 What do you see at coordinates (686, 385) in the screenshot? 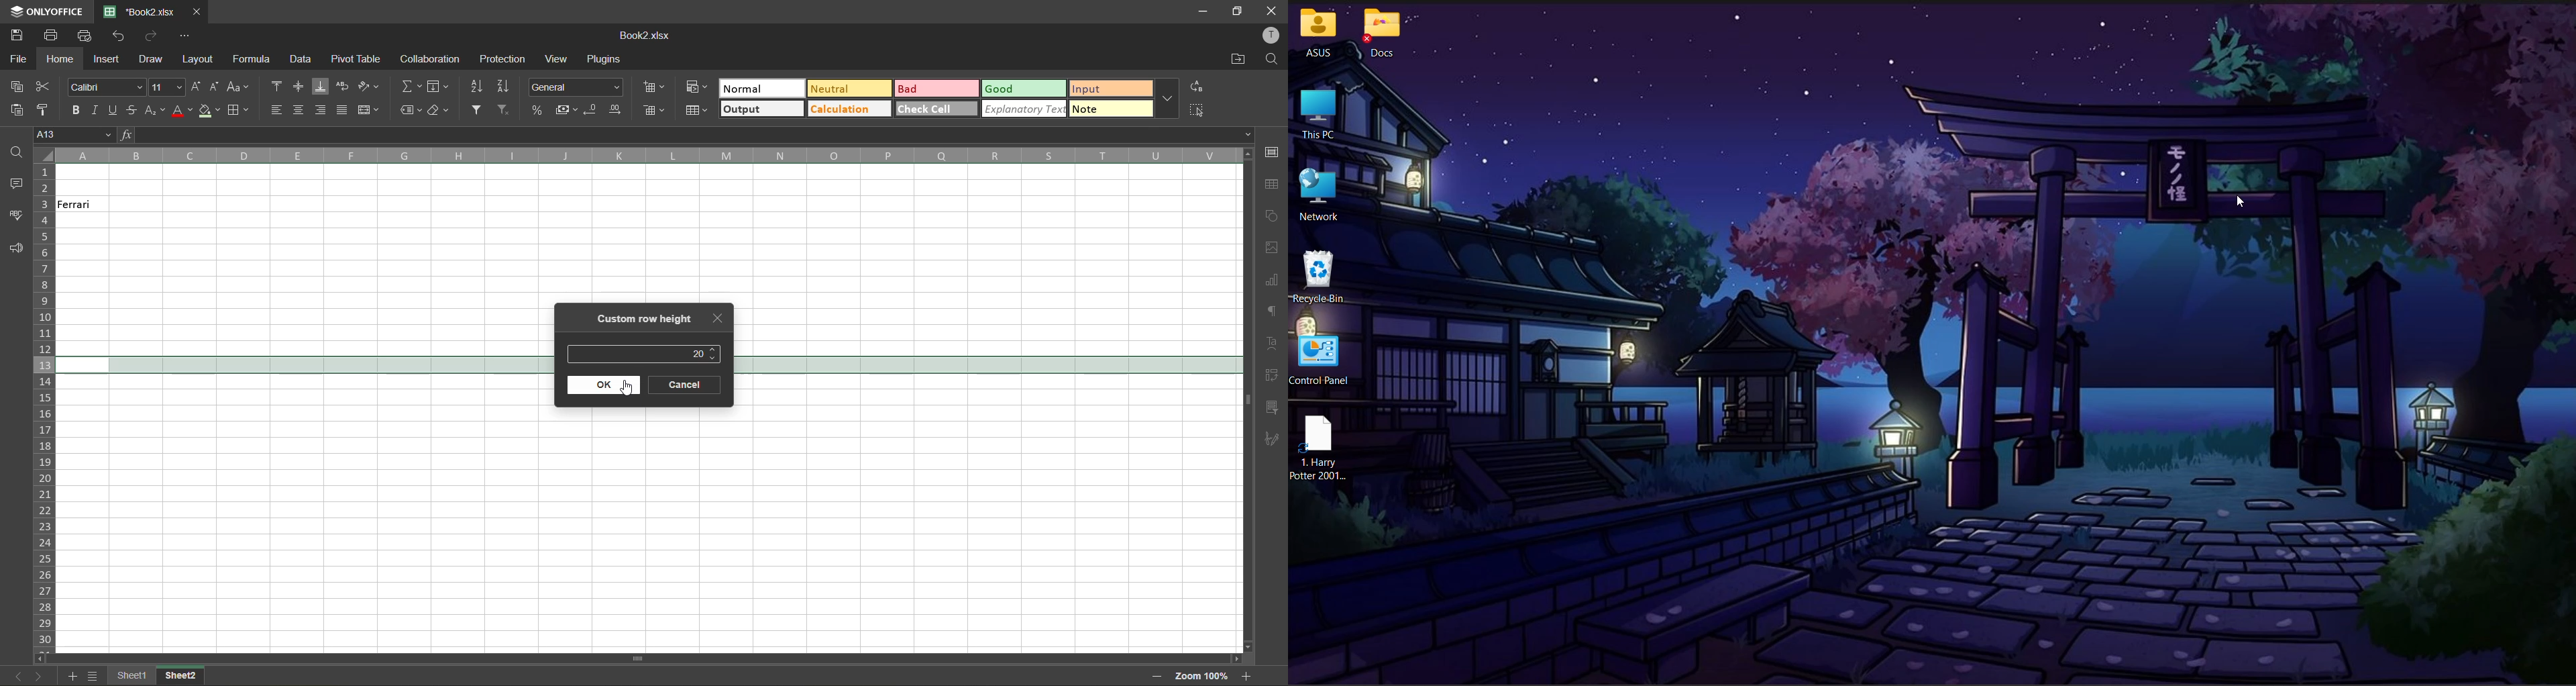
I see `cancel` at bounding box center [686, 385].